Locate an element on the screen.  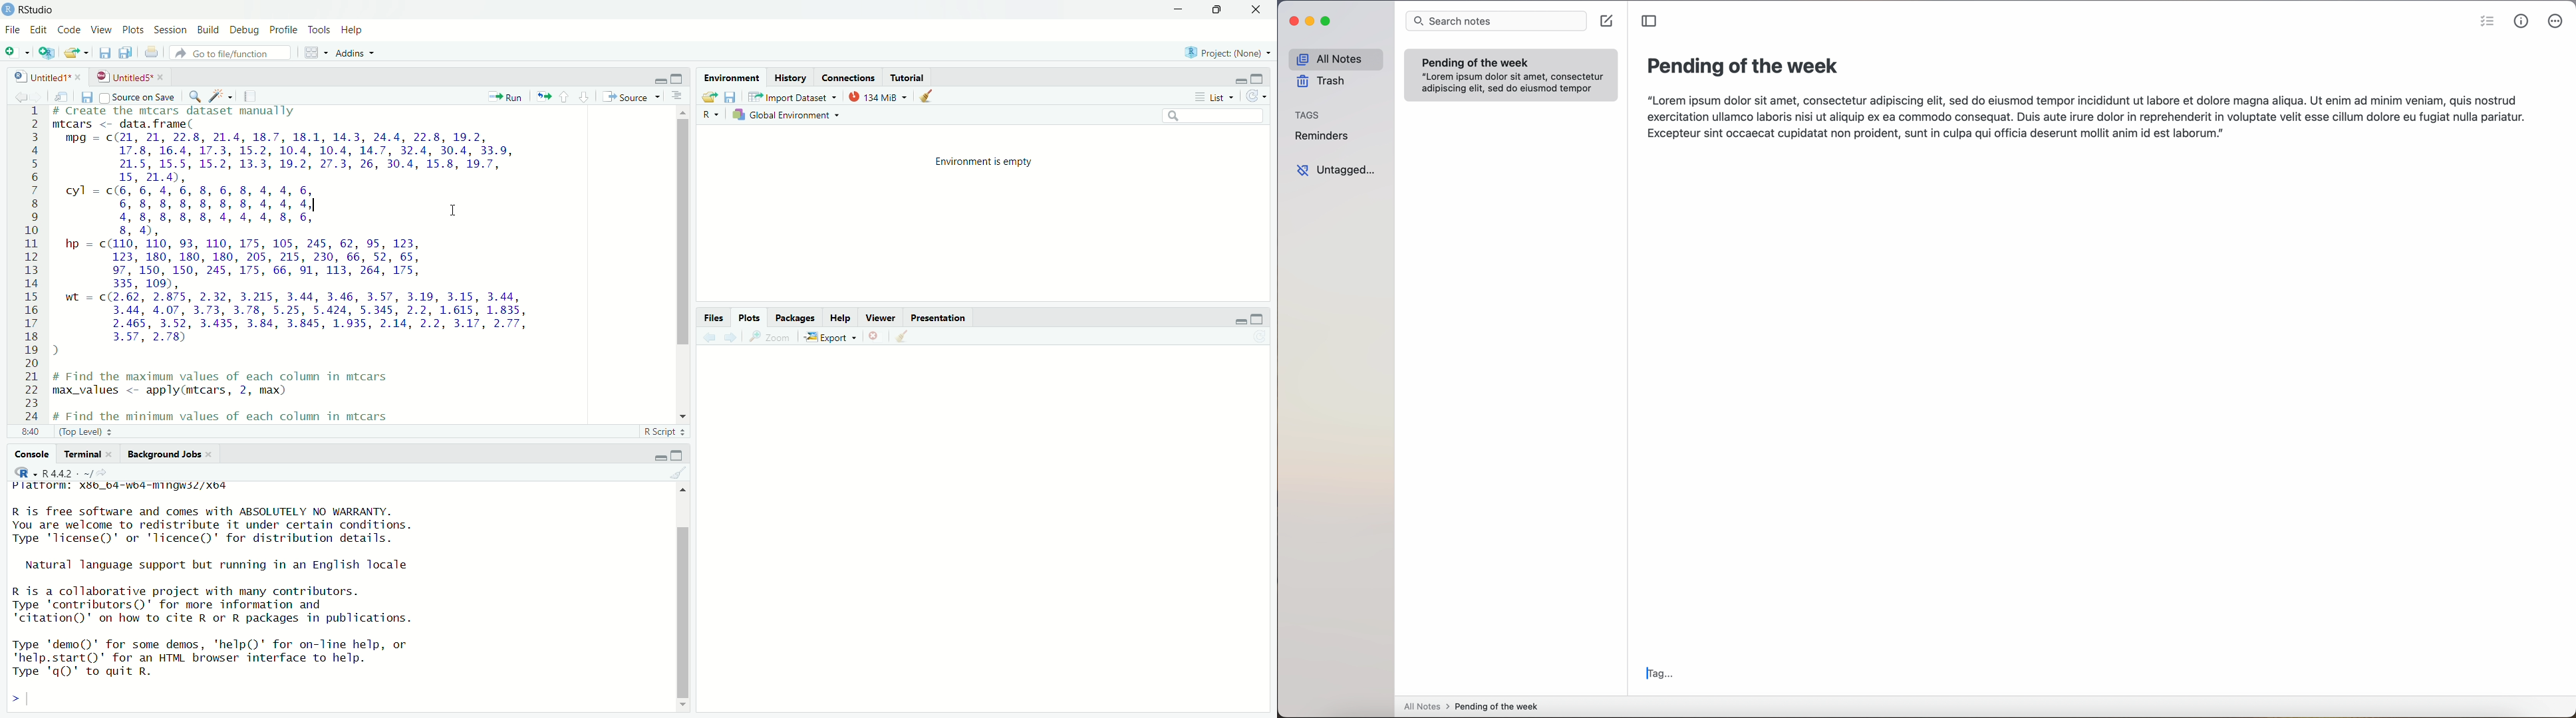
options is located at coordinates (676, 96).